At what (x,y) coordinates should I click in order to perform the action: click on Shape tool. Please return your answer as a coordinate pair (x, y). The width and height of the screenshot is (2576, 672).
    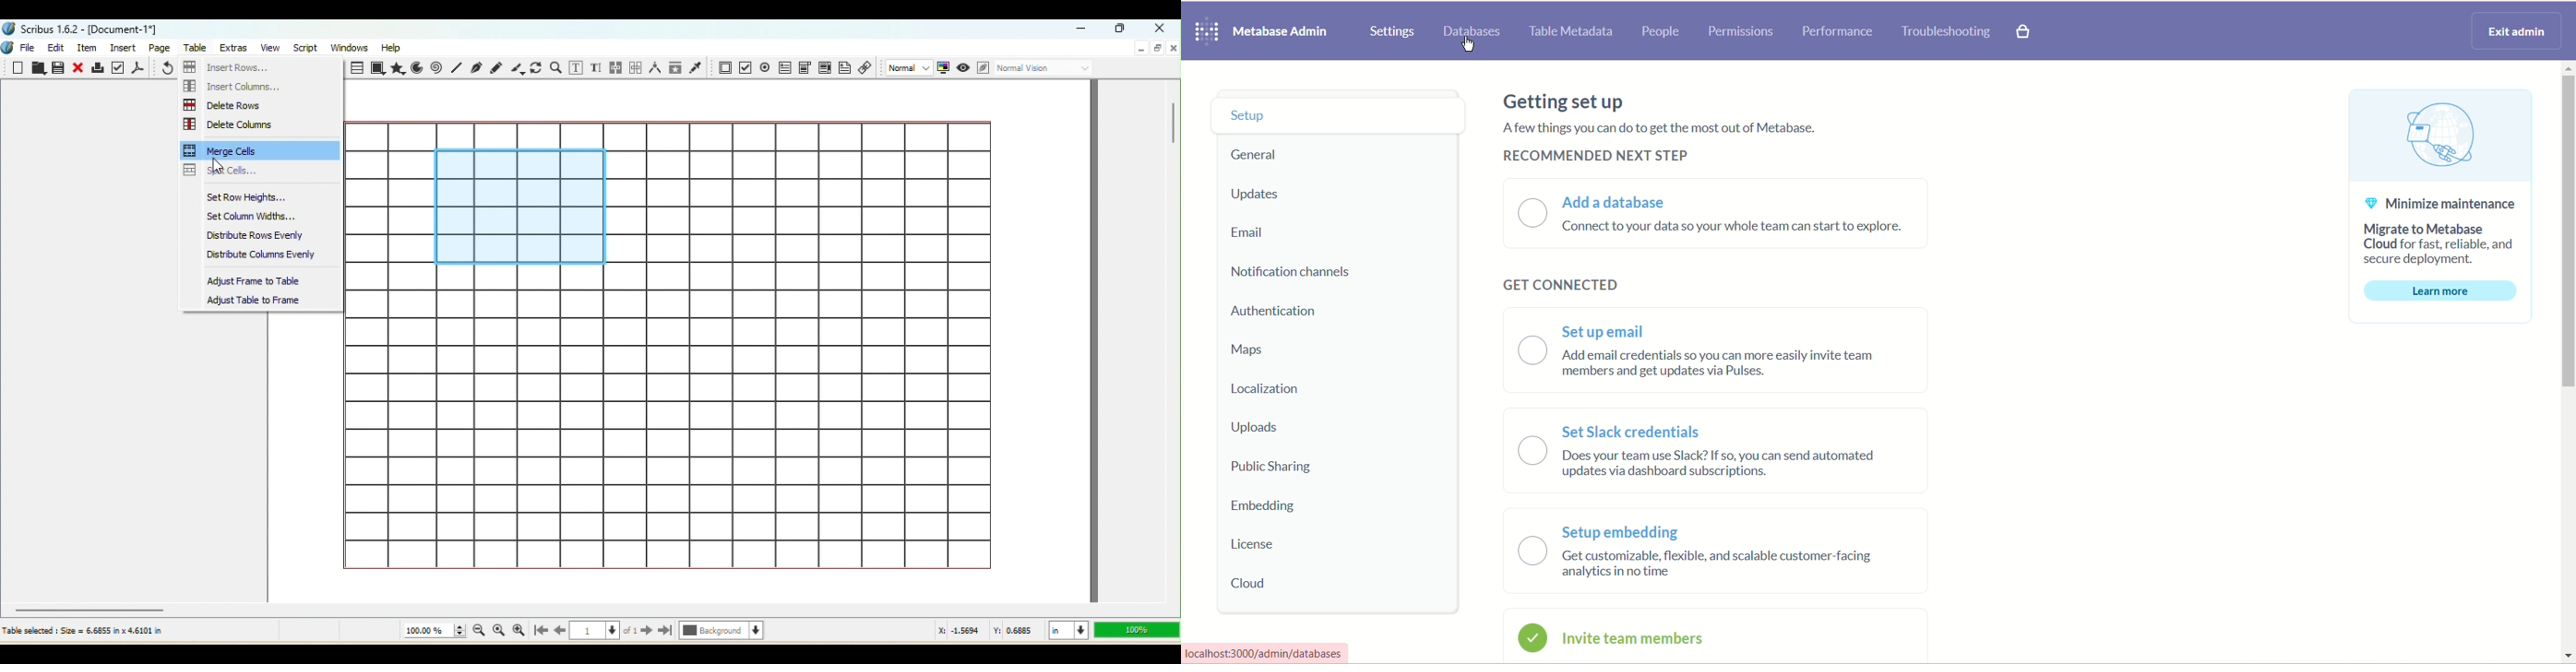
    Looking at the image, I should click on (378, 68).